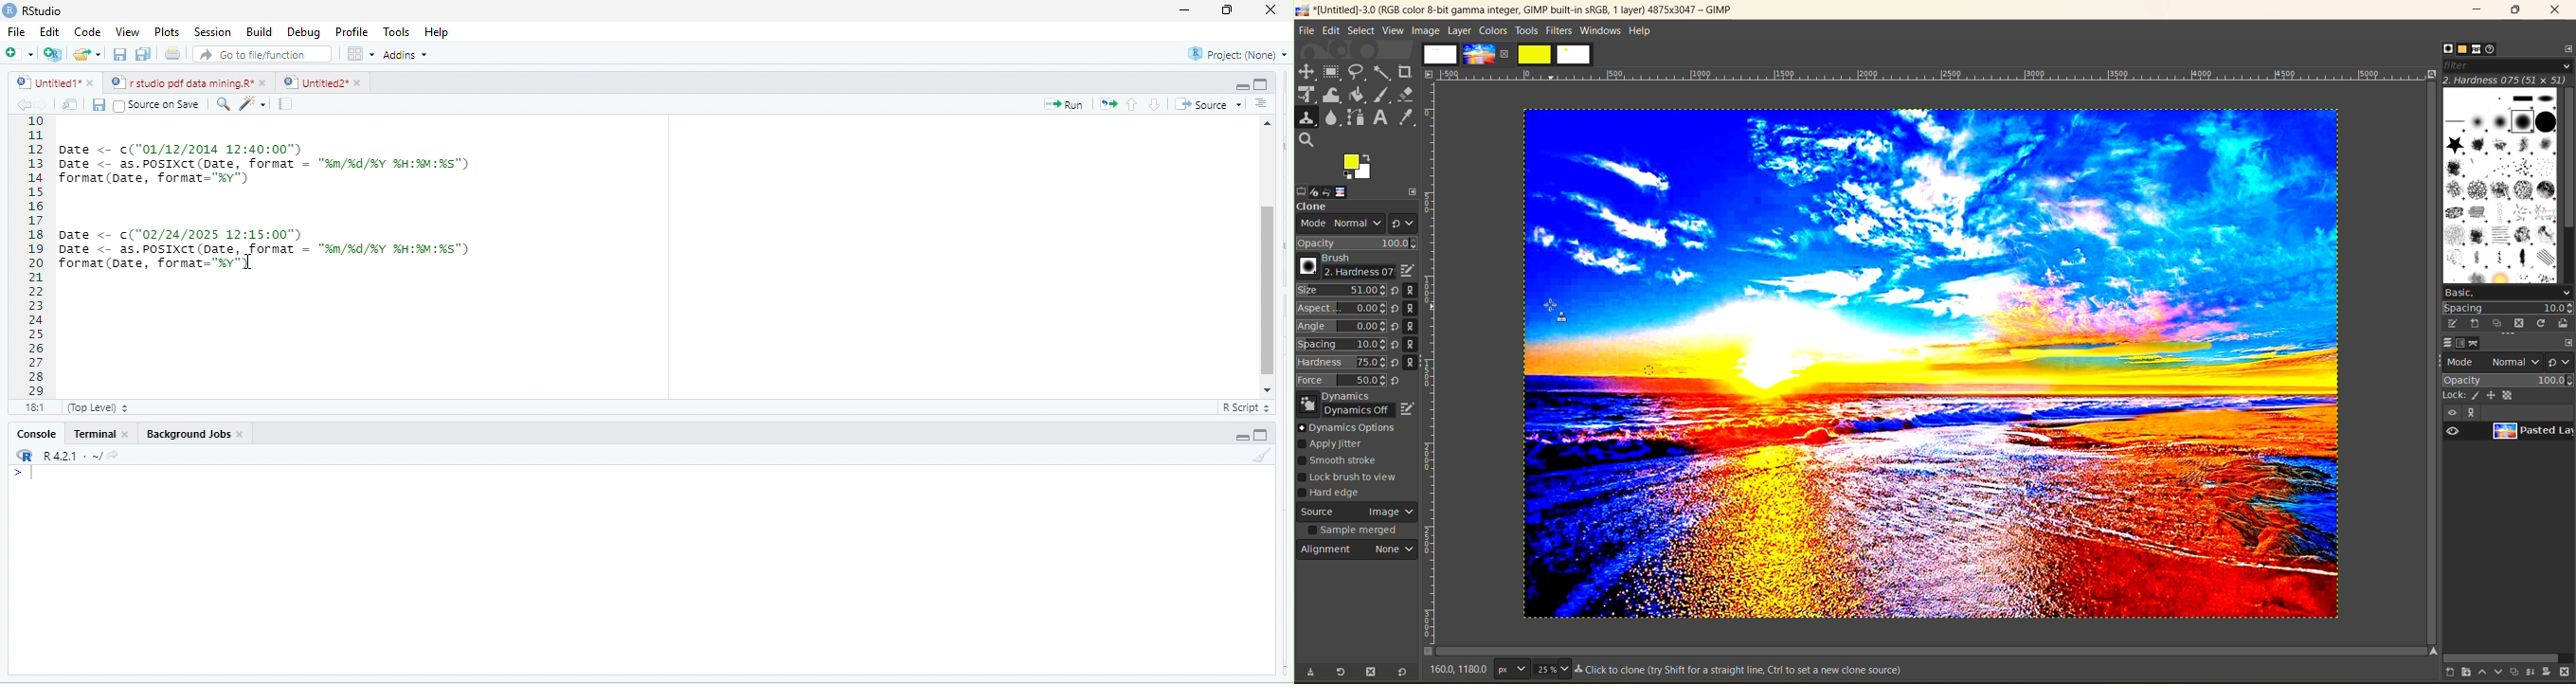 The width and height of the screenshot is (2576, 700). I want to click on rectangle select tool, so click(1334, 72).